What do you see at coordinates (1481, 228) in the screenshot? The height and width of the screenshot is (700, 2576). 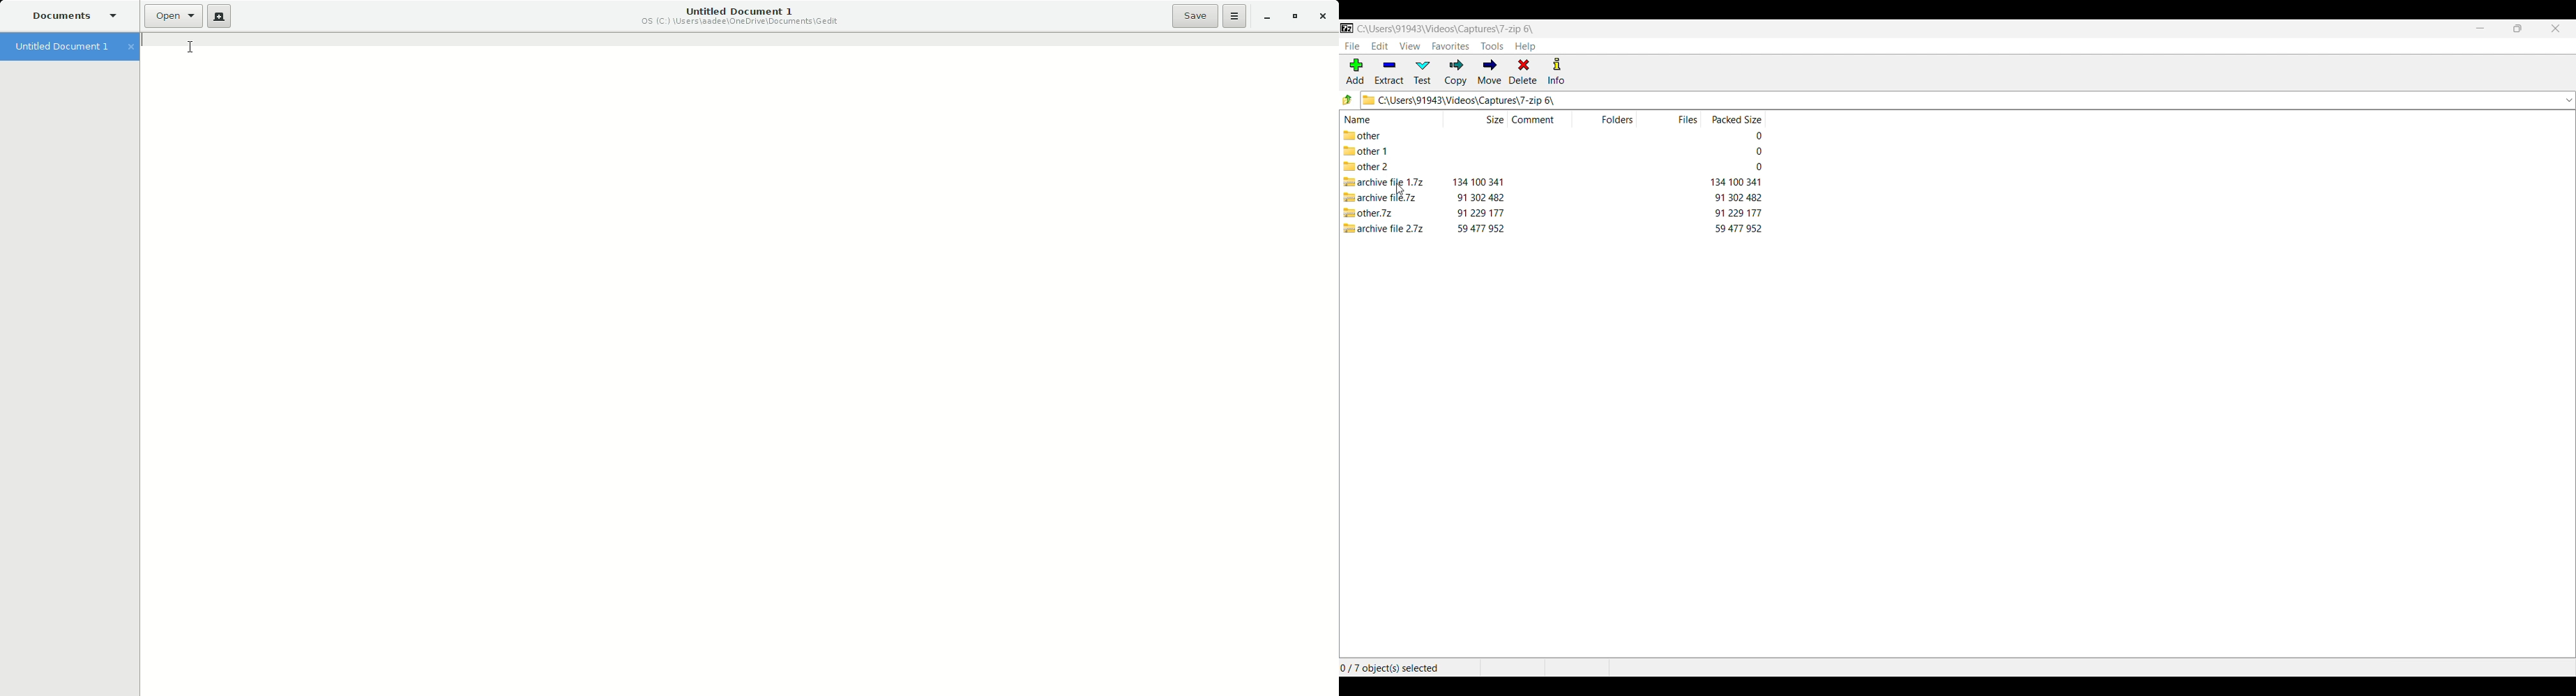 I see `size` at bounding box center [1481, 228].